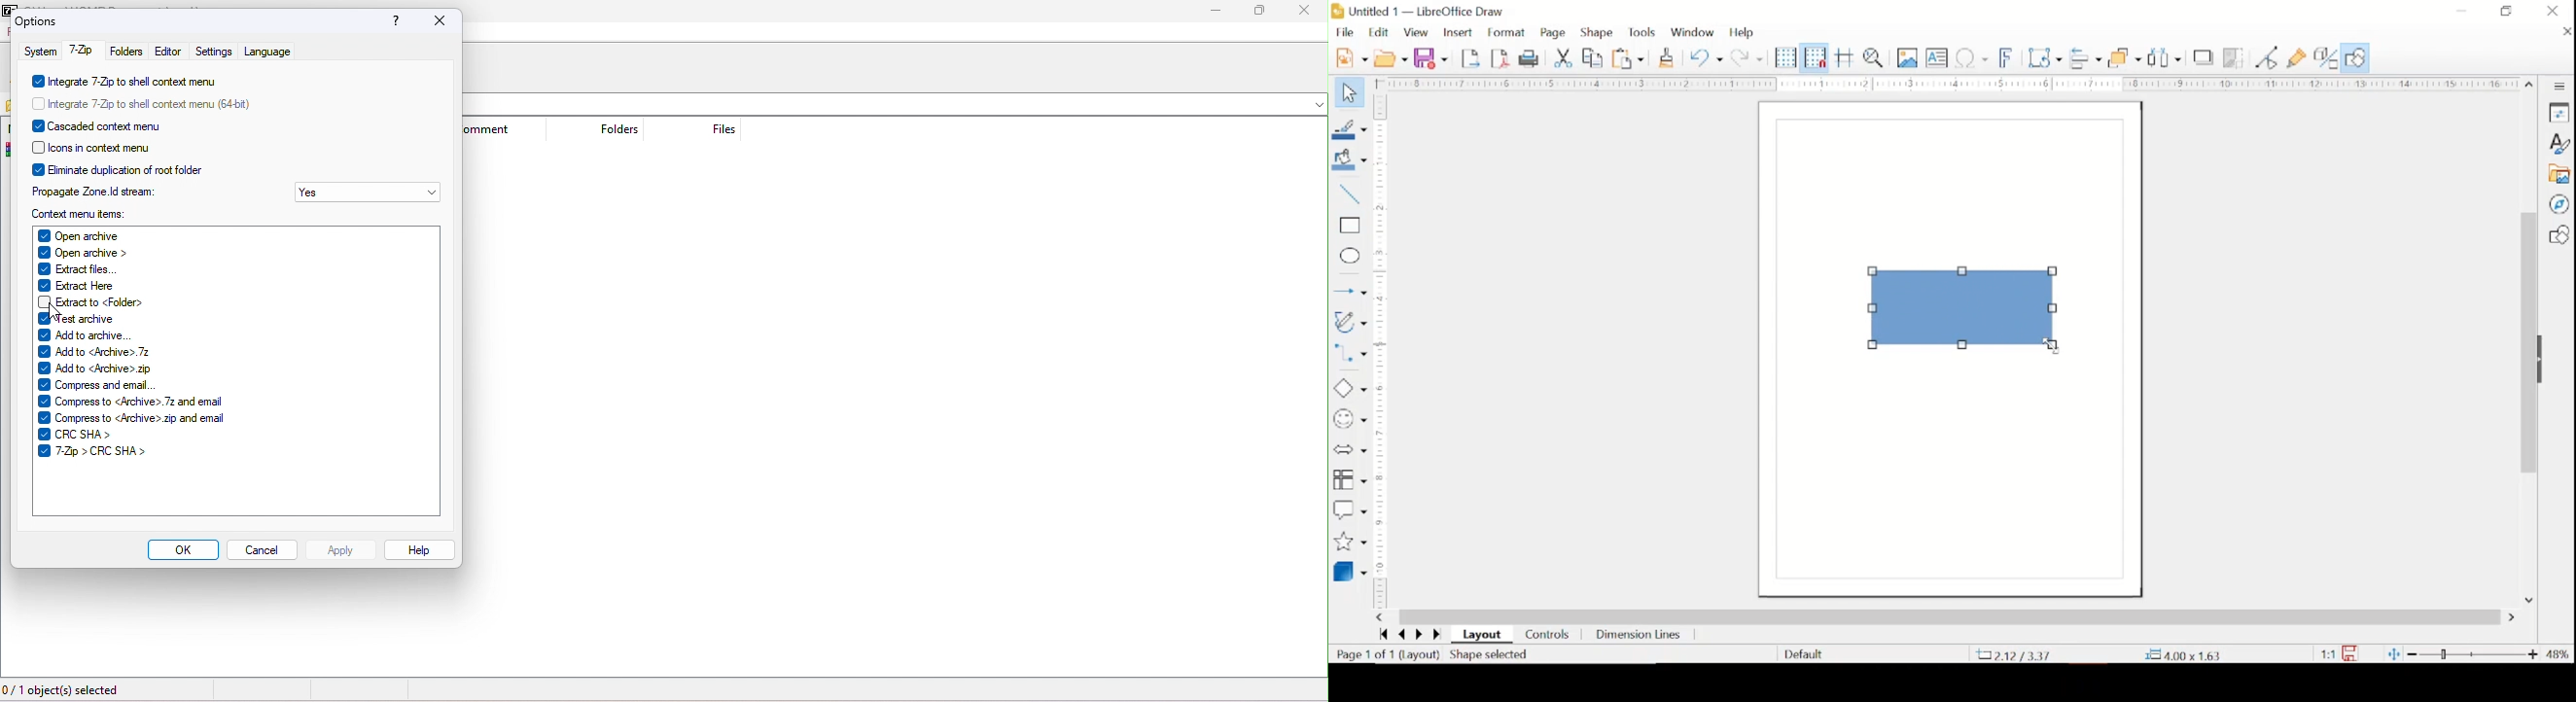 The height and width of the screenshot is (728, 2576). Describe the element at coordinates (1594, 58) in the screenshot. I see `copy` at that location.